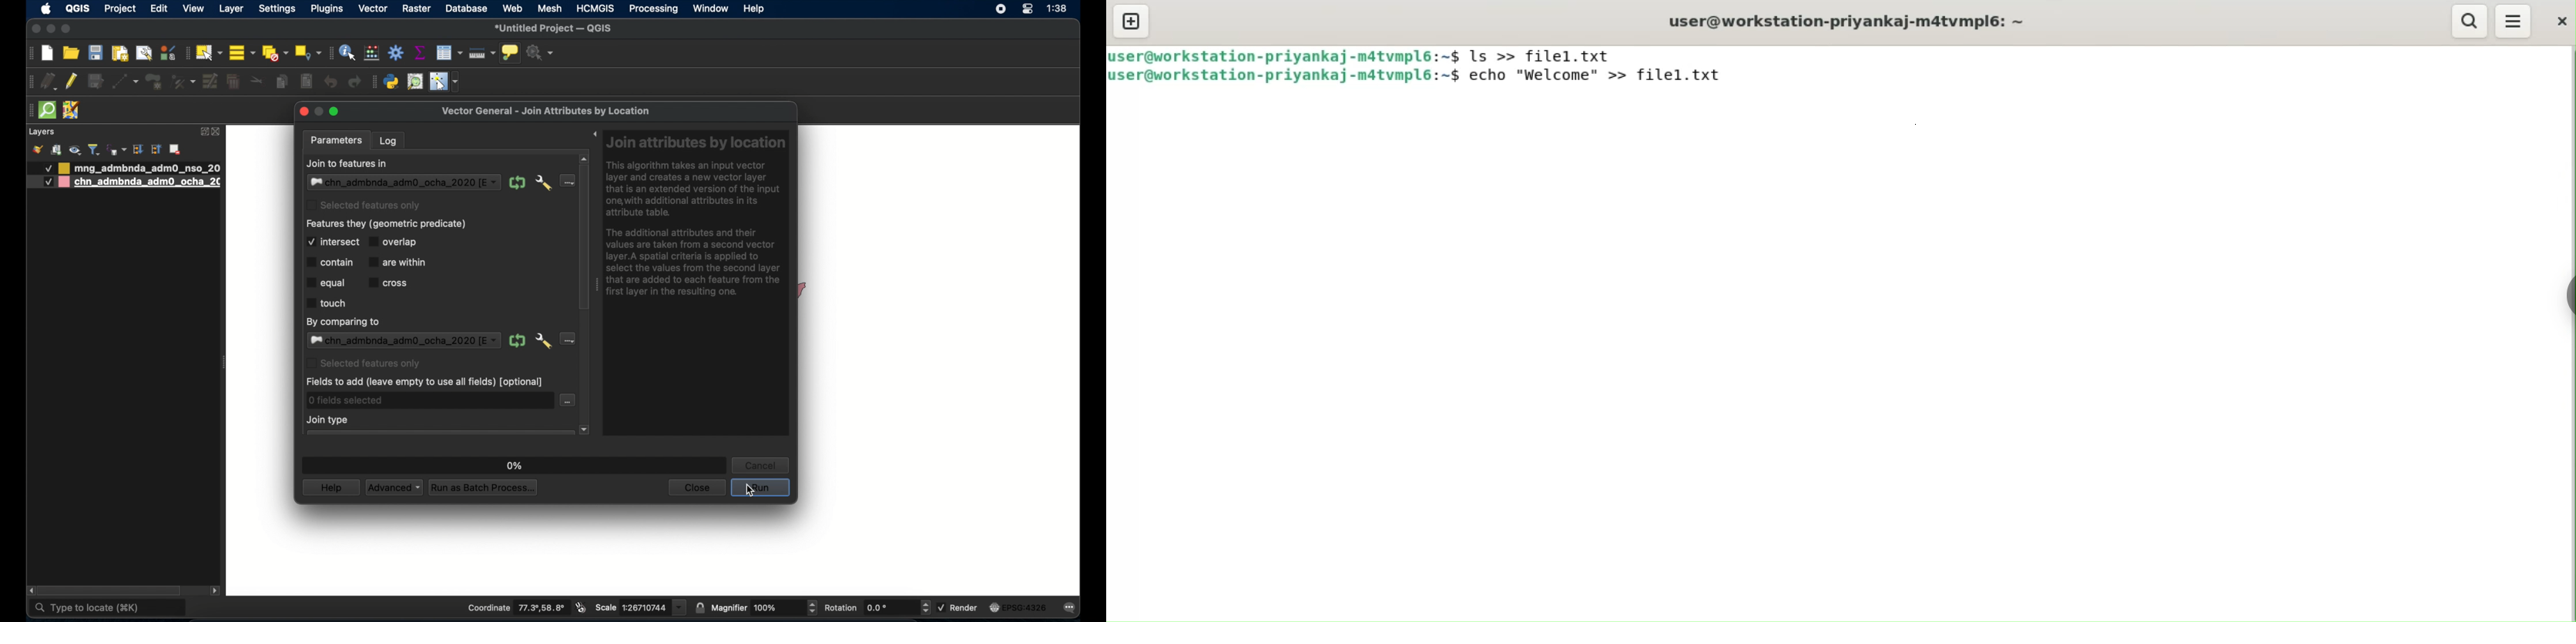  What do you see at coordinates (2468, 21) in the screenshot?
I see `search` at bounding box center [2468, 21].